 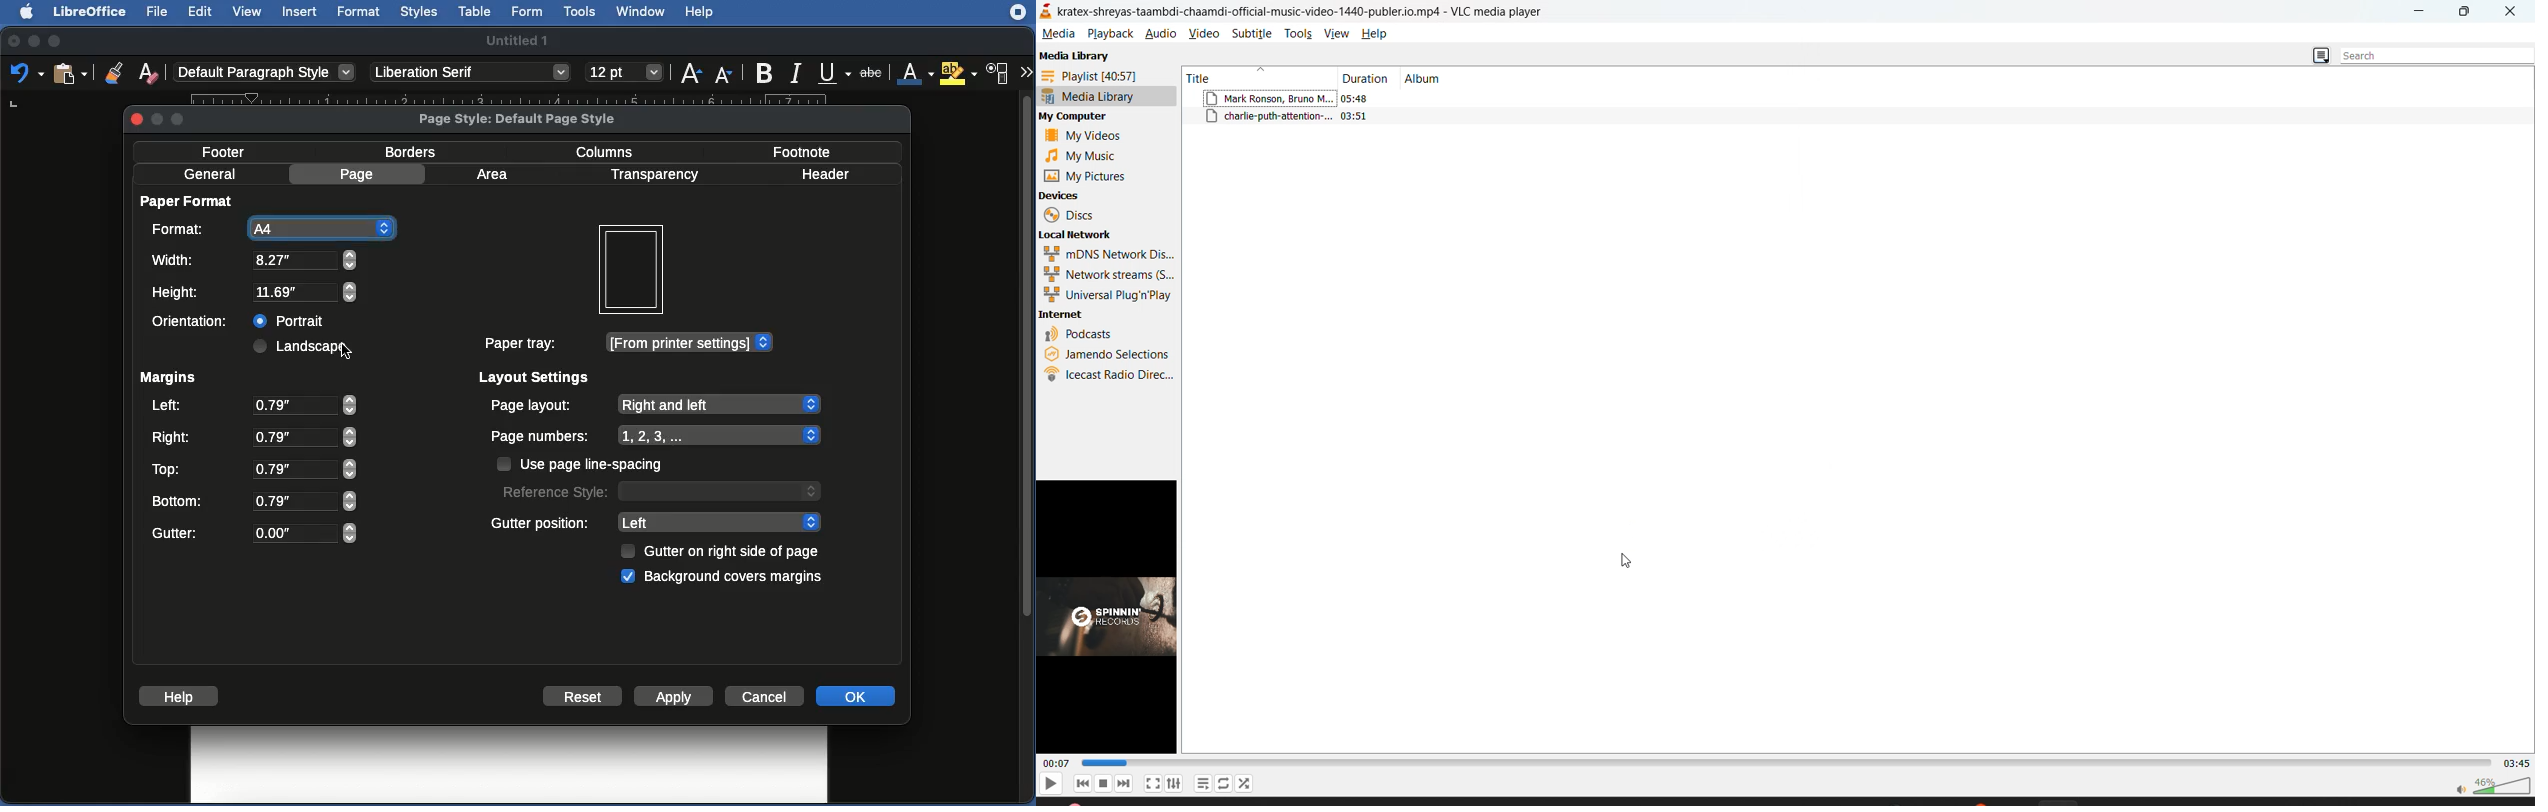 What do you see at coordinates (1111, 618) in the screenshot?
I see `thumbnail/preview` at bounding box center [1111, 618].